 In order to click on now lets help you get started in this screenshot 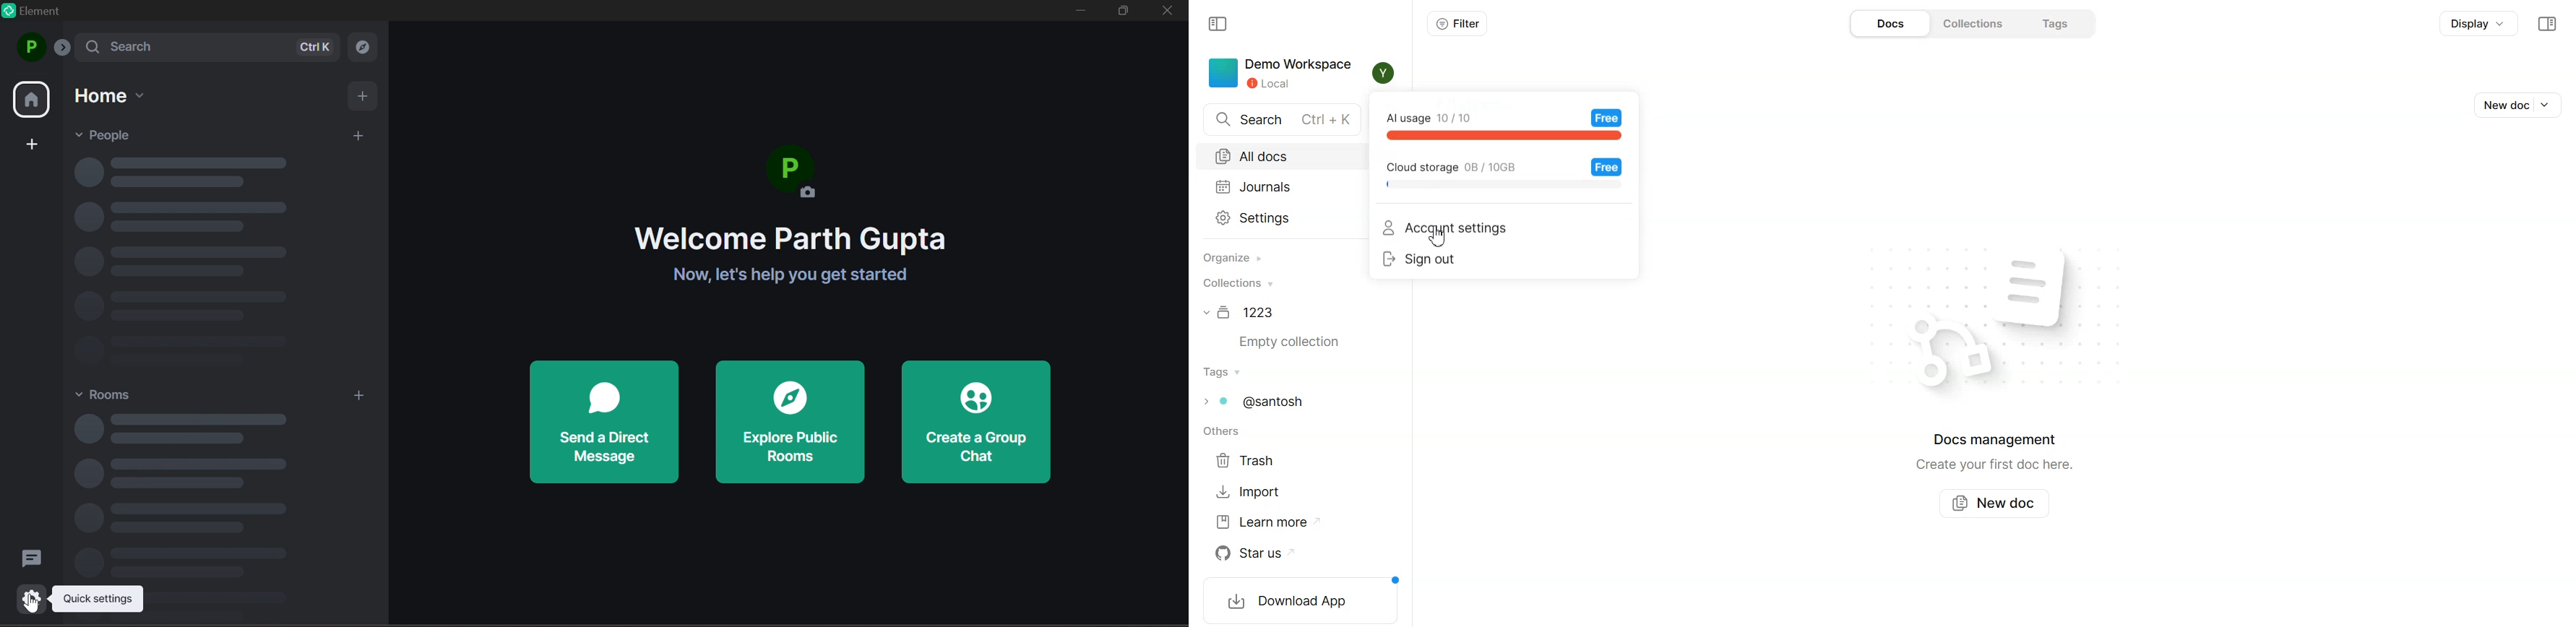, I will do `click(782, 276)`.